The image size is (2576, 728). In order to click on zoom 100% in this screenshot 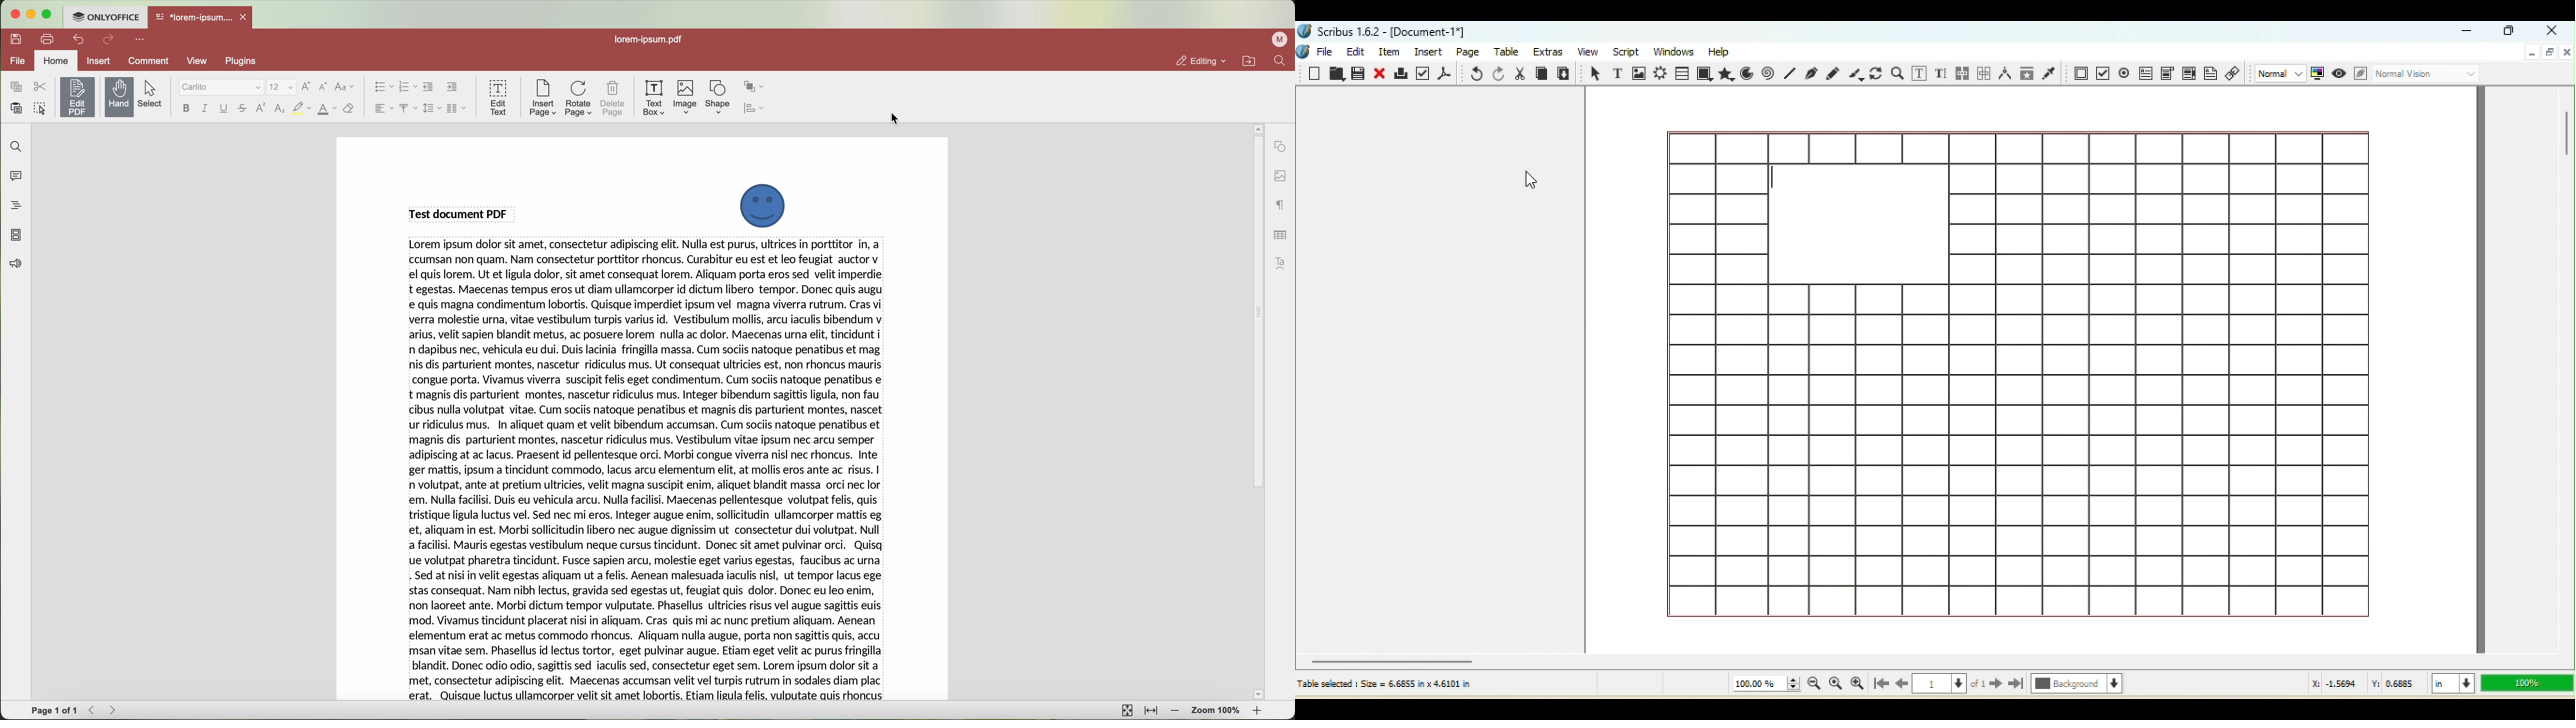, I will do `click(1216, 711)`.